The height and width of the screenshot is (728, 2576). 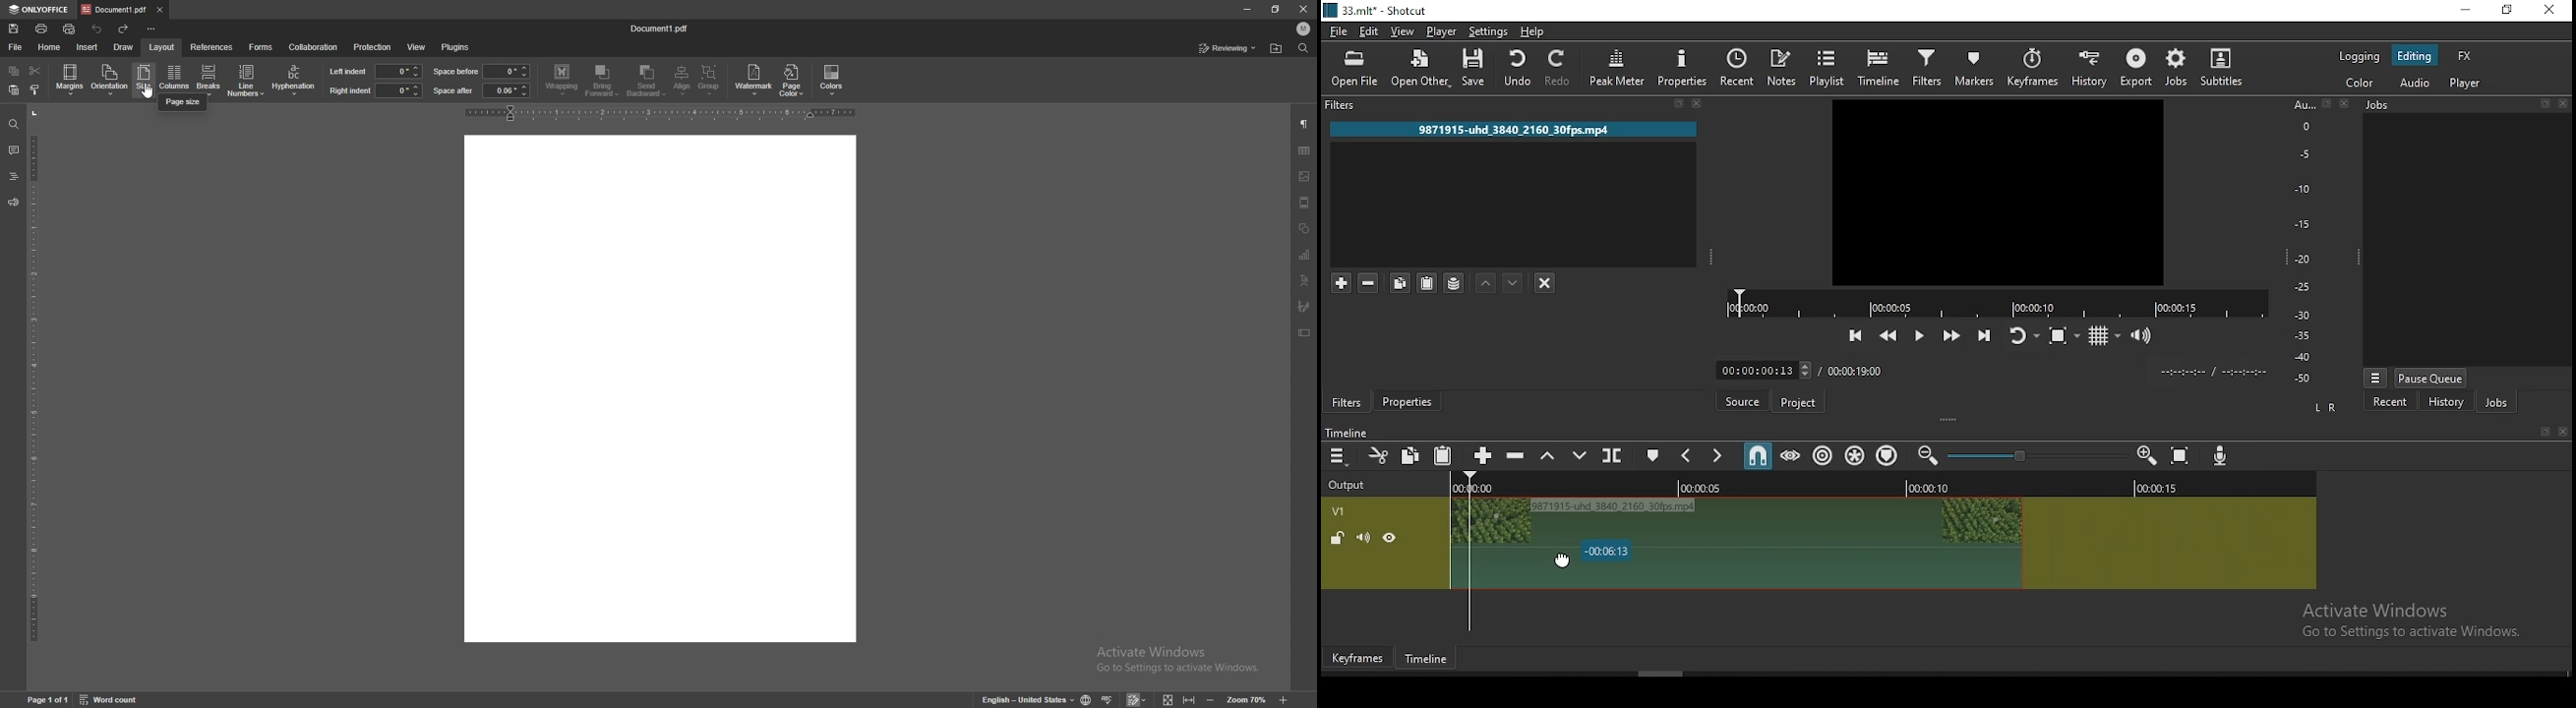 What do you see at coordinates (1424, 69) in the screenshot?
I see `open other` at bounding box center [1424, 69].